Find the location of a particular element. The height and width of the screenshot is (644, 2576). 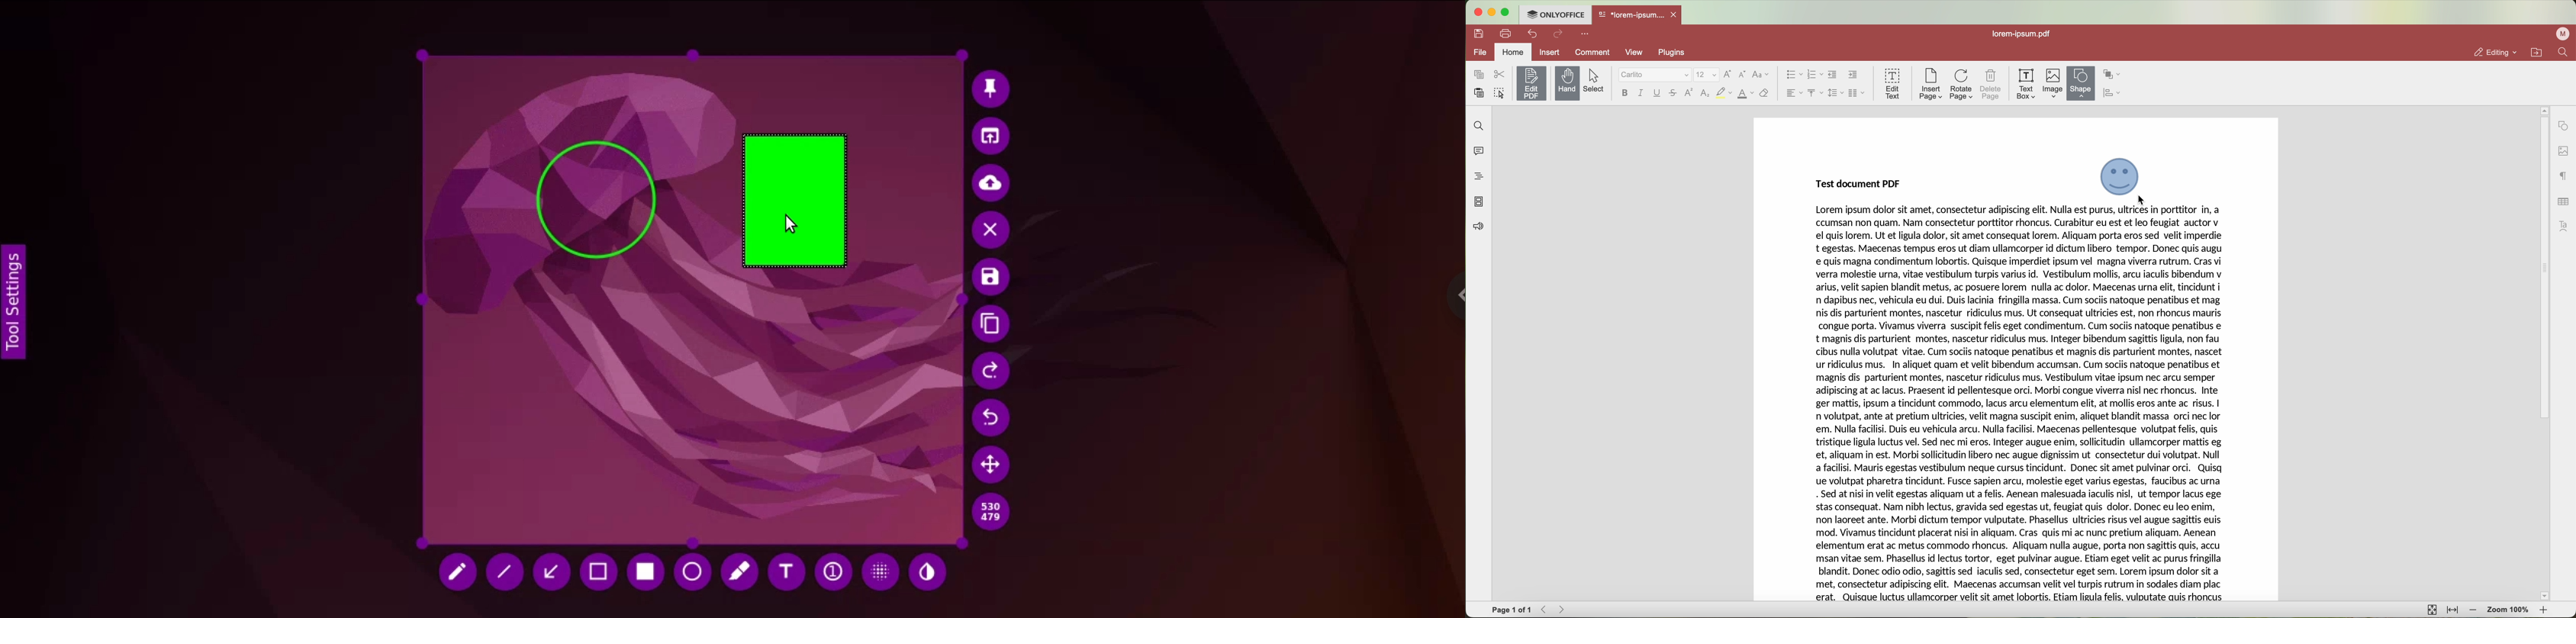

marker is located at coordinates (740, 571).